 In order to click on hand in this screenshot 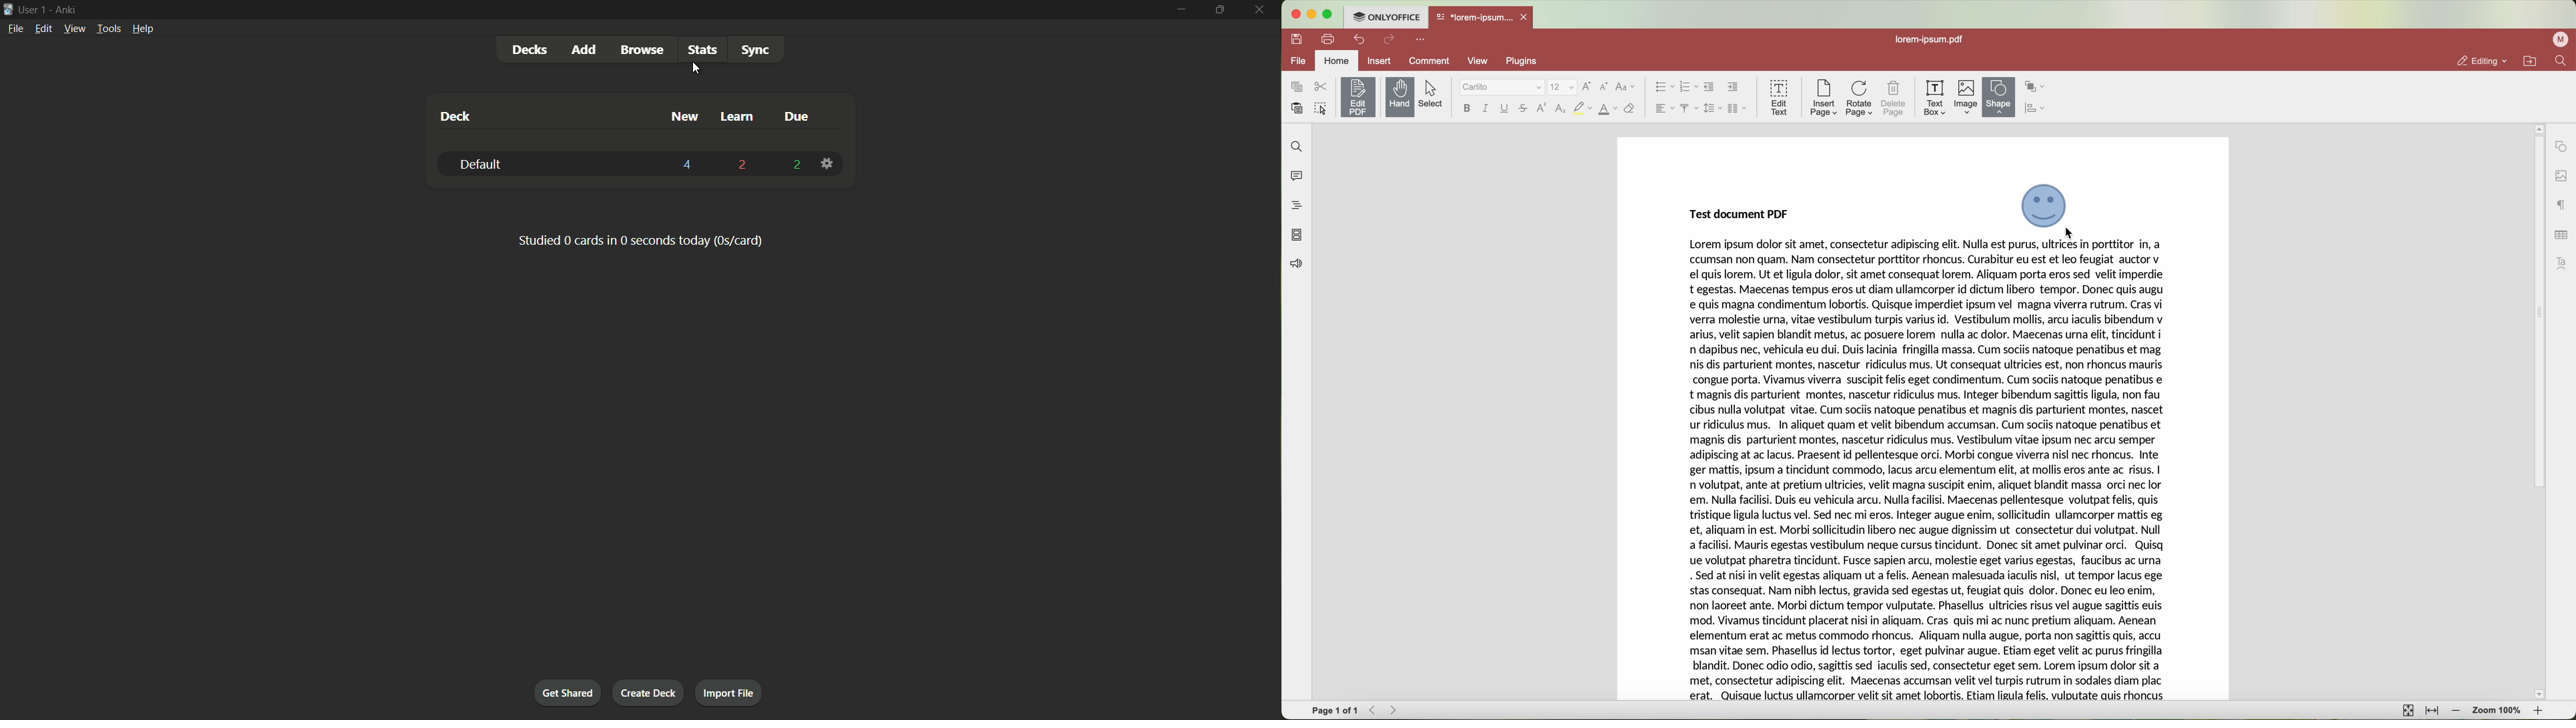, I will do `click(1399, 97)`.